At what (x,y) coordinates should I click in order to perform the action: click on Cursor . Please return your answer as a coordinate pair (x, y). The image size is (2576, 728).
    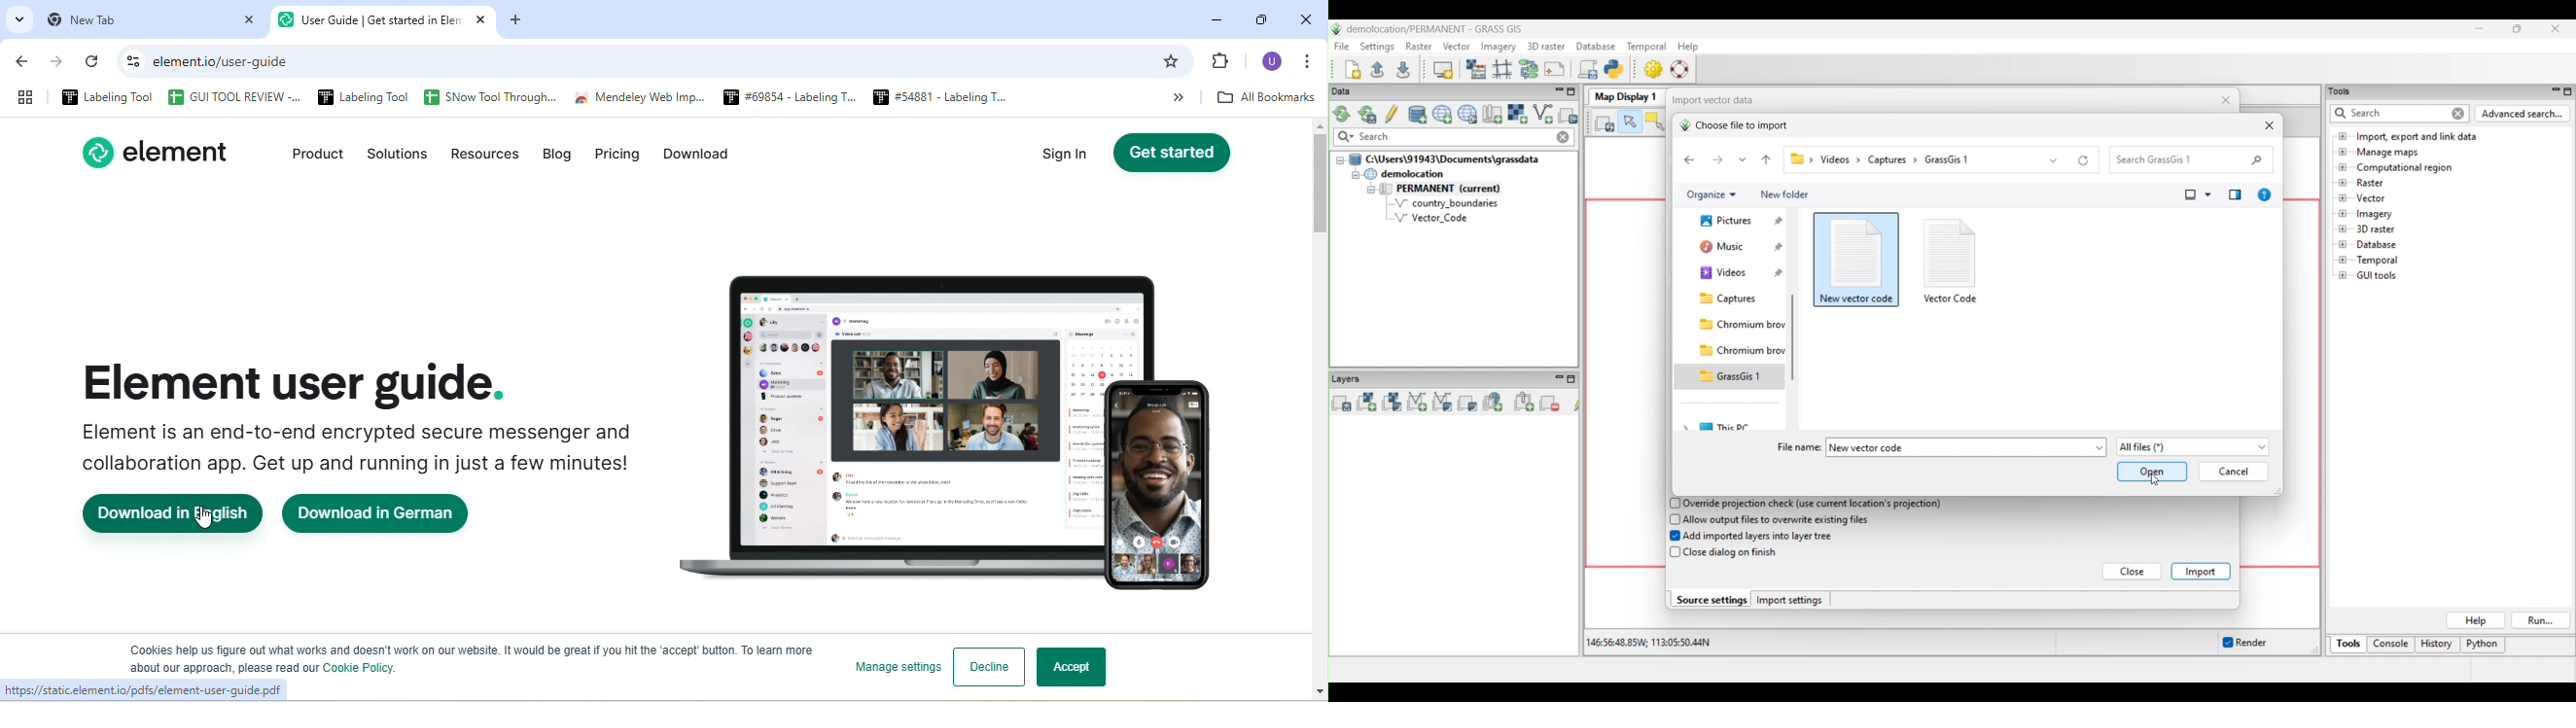
    Looking at the image, I should click on (202, 519).